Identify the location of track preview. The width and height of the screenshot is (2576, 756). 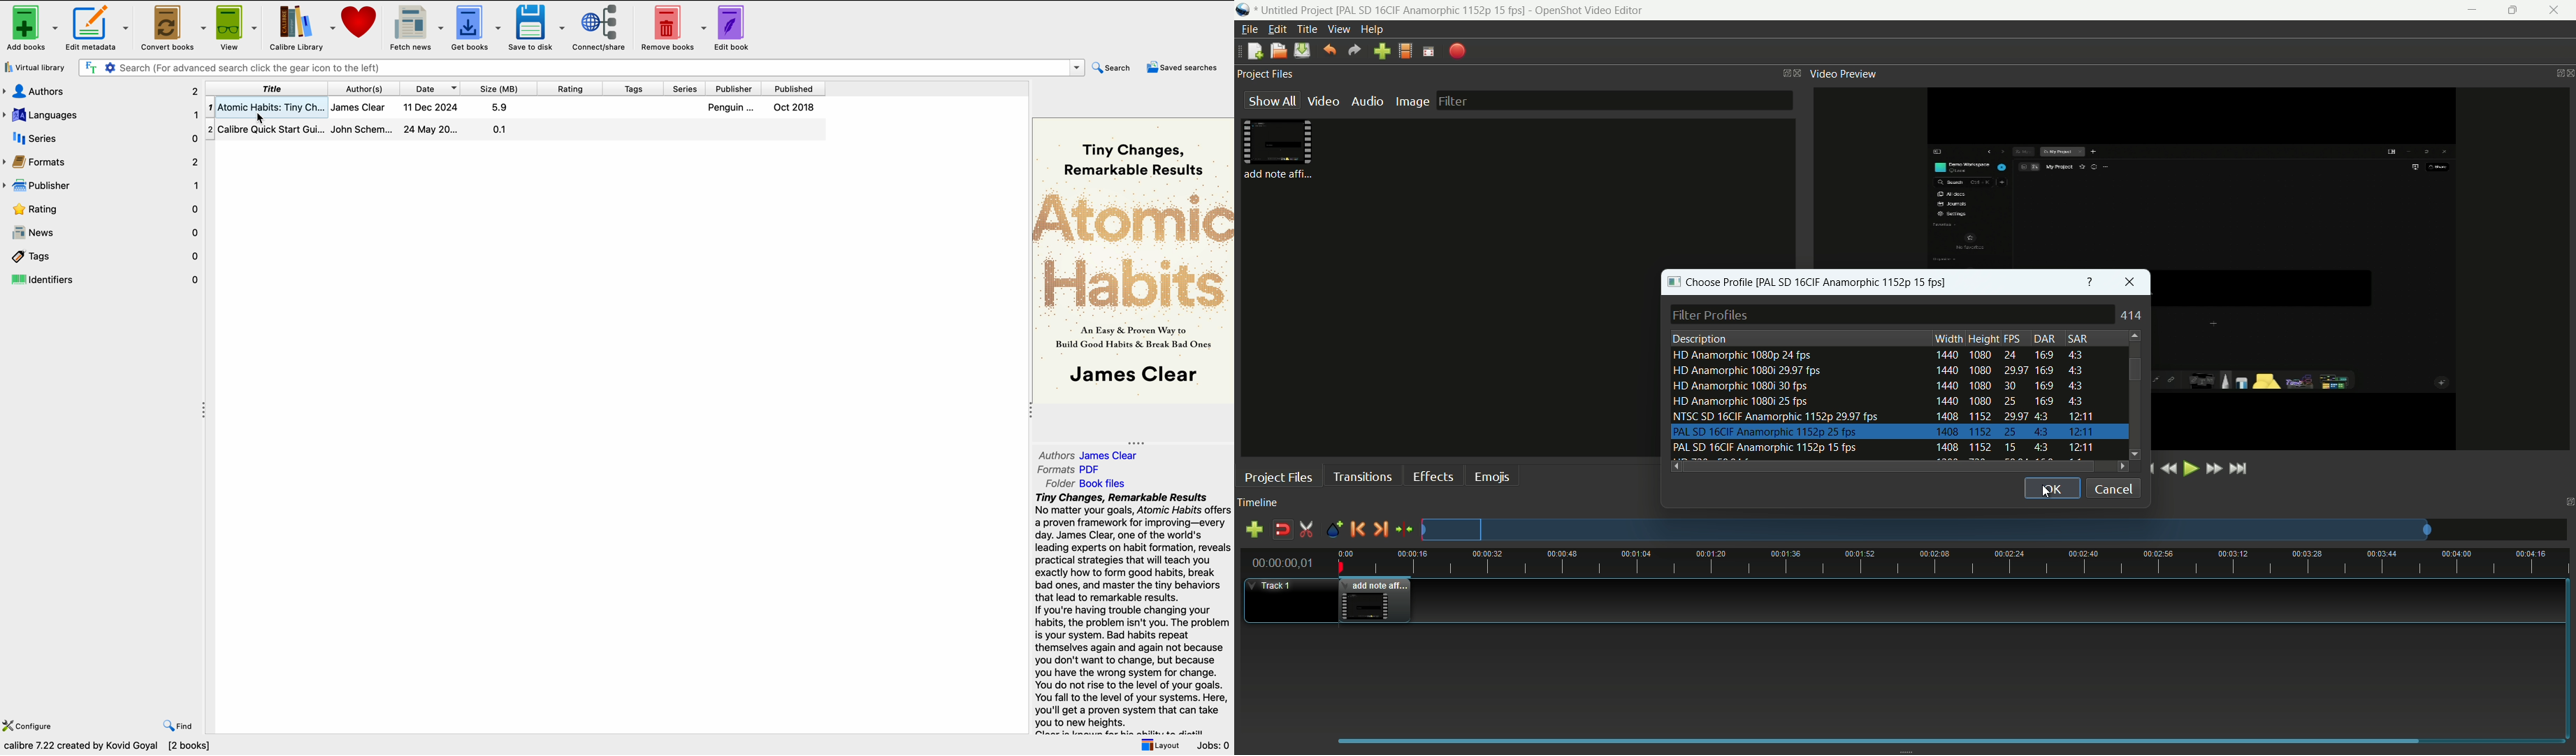
(1928, 530).